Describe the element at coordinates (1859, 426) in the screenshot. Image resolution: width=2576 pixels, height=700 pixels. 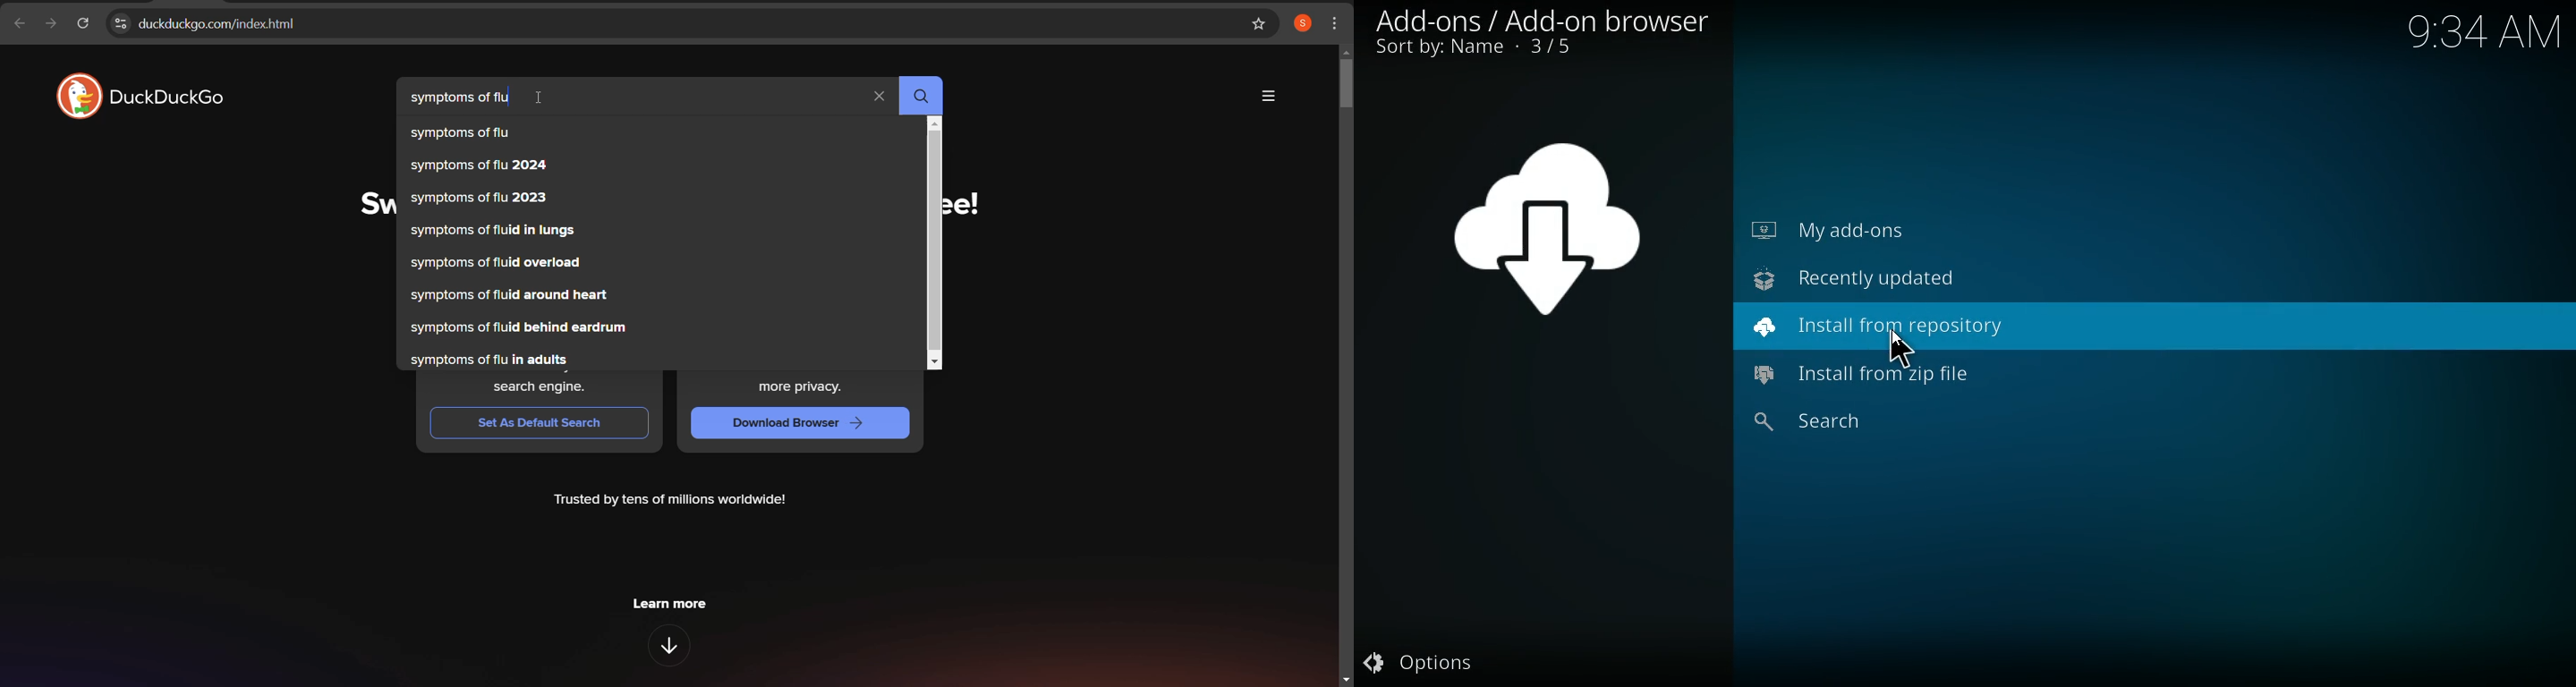
I see `search` at that location.